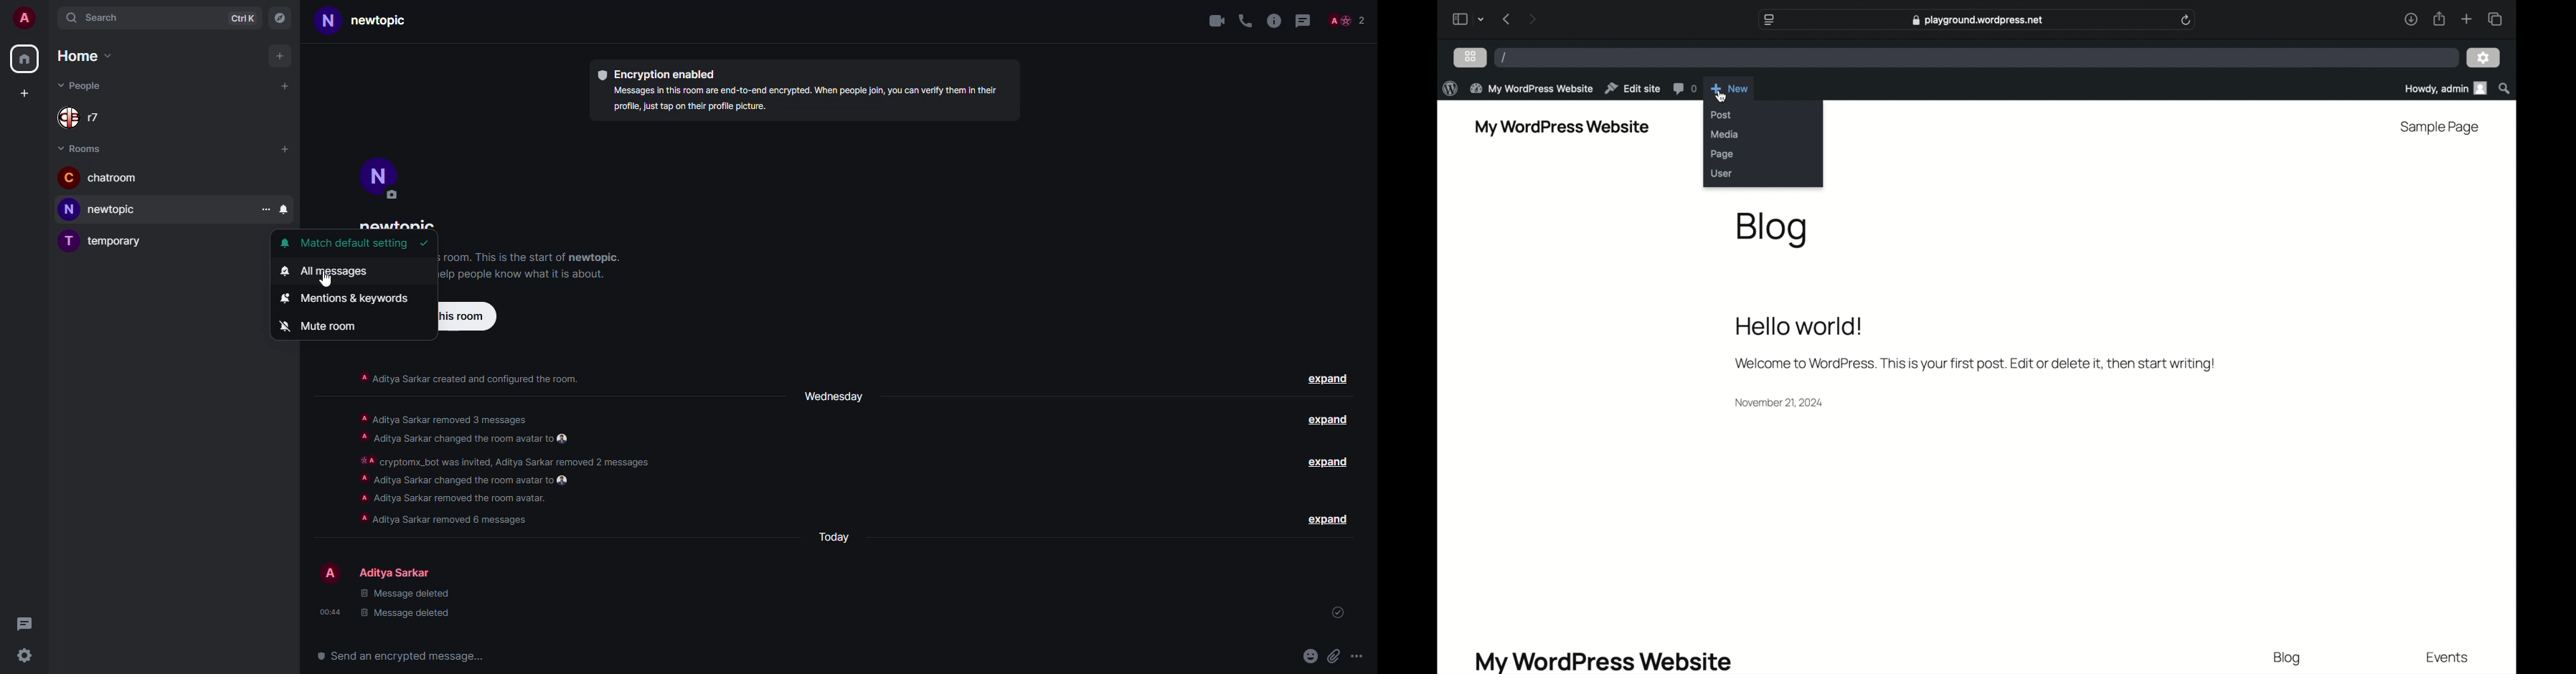  What do you see at coordinates (1722, 173) in the screenshot?
I see `user` at bounding box center [1722, 173].